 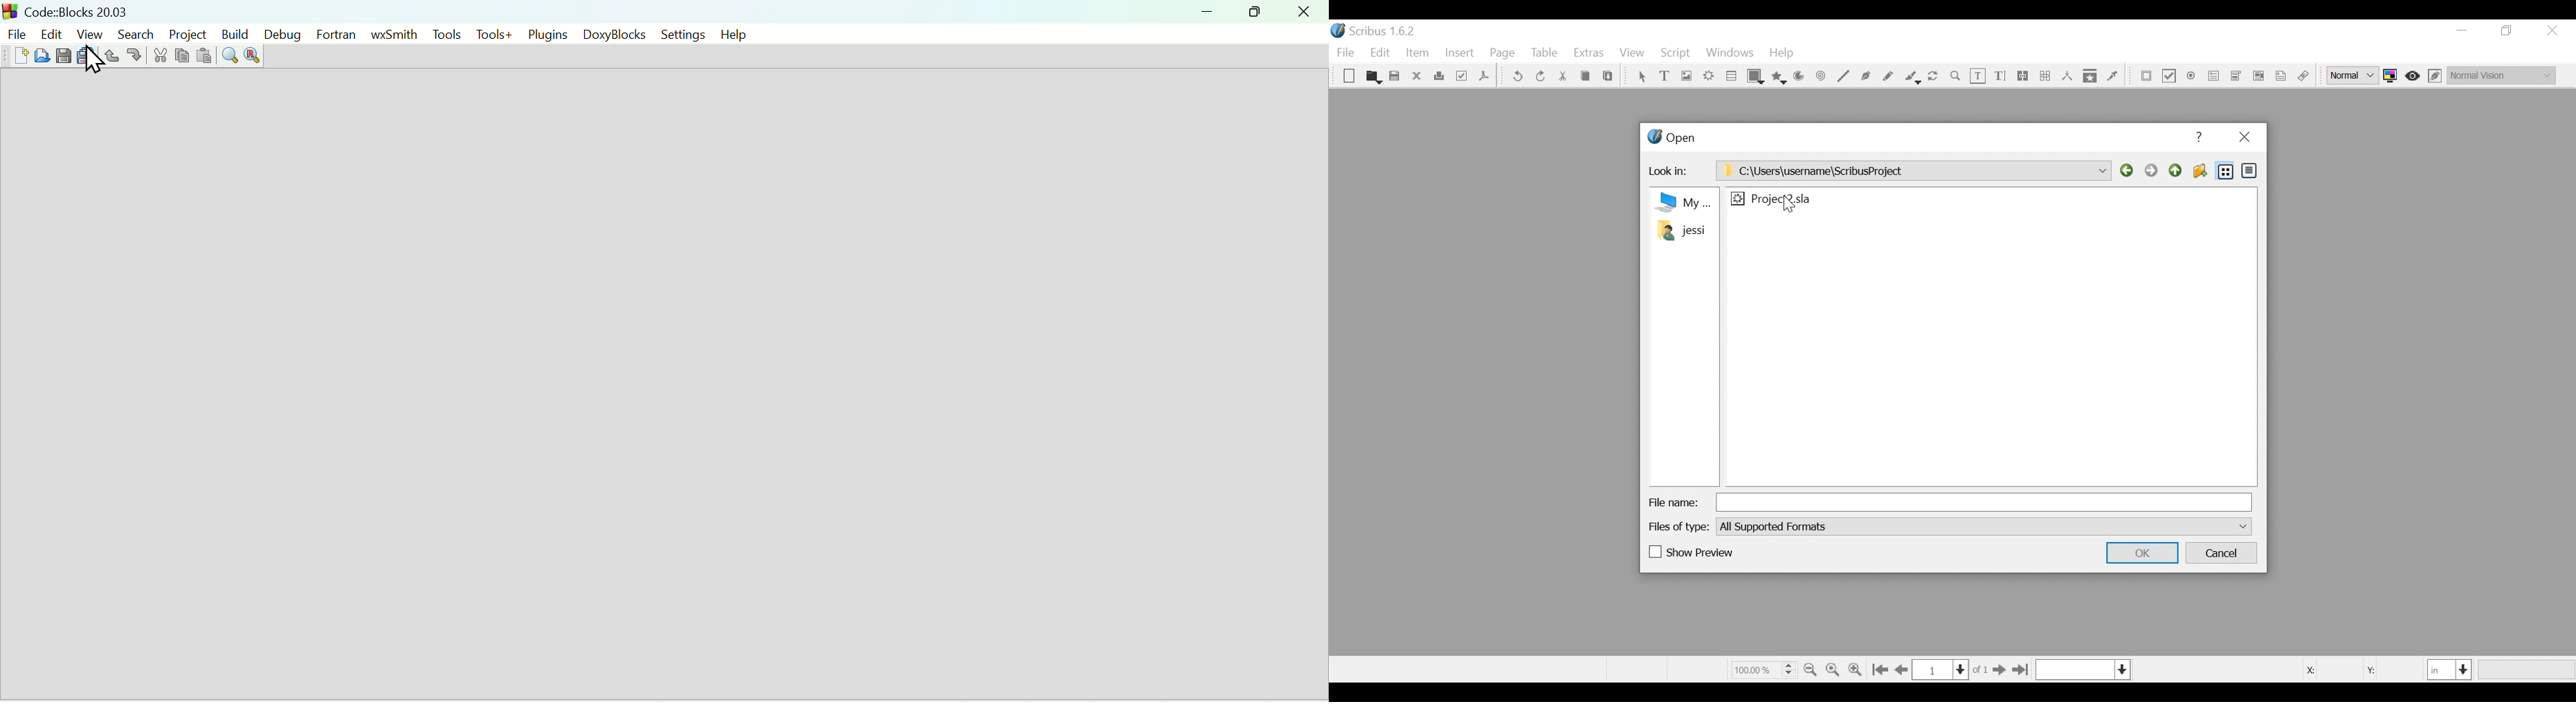 I want to click on Zoom Factor, so click(x=1763, y=669).